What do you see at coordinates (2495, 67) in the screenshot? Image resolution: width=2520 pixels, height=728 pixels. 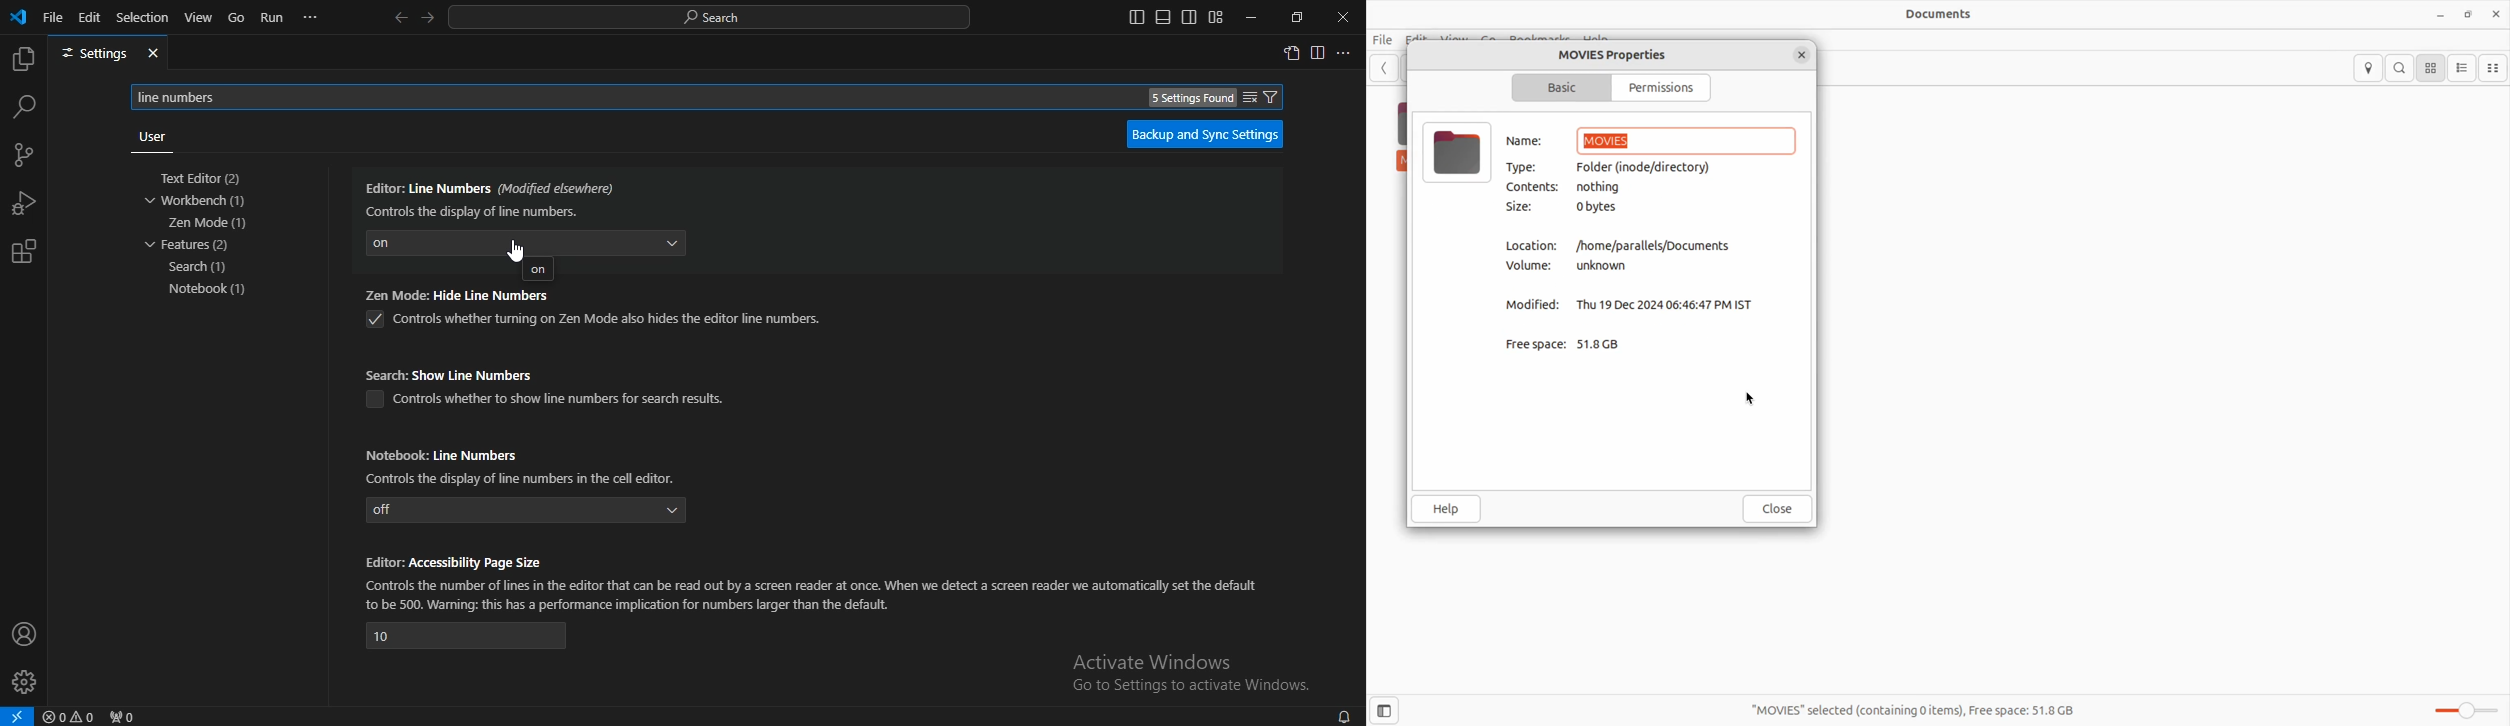 I see `Documents` at bounding box center [2495, 67].